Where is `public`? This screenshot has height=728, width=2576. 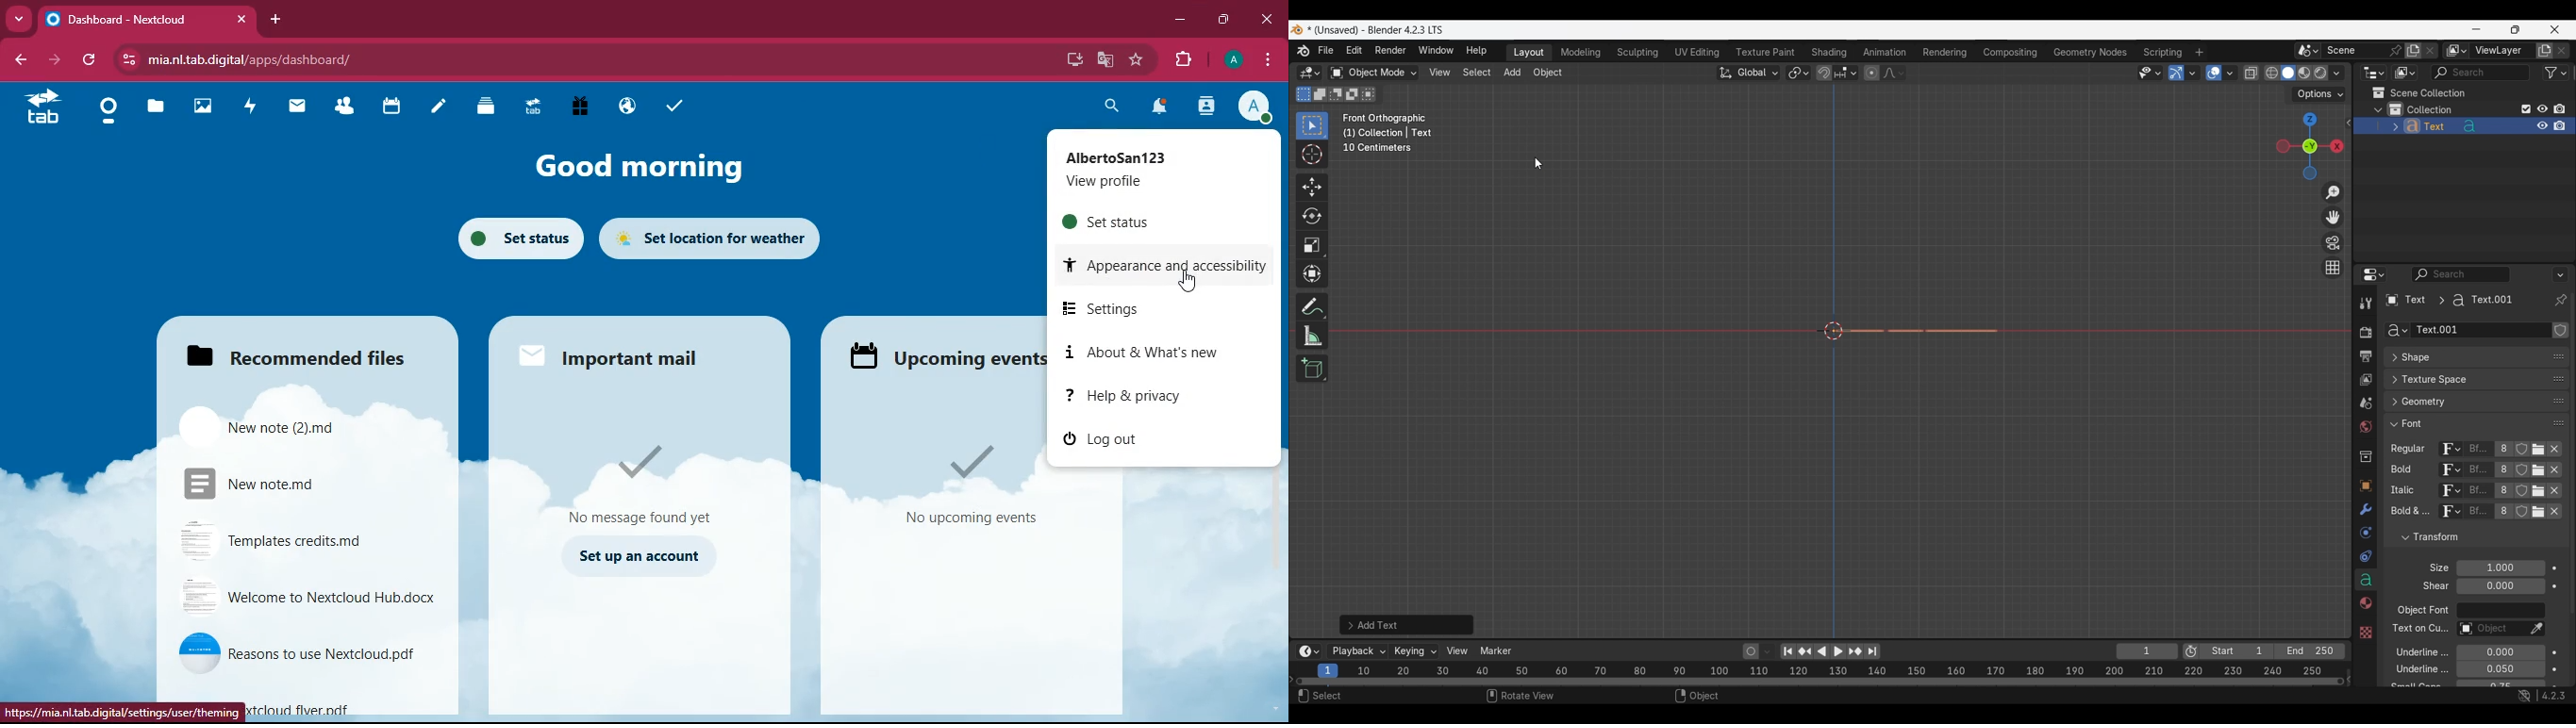 public is located at coordinates (624, 107).